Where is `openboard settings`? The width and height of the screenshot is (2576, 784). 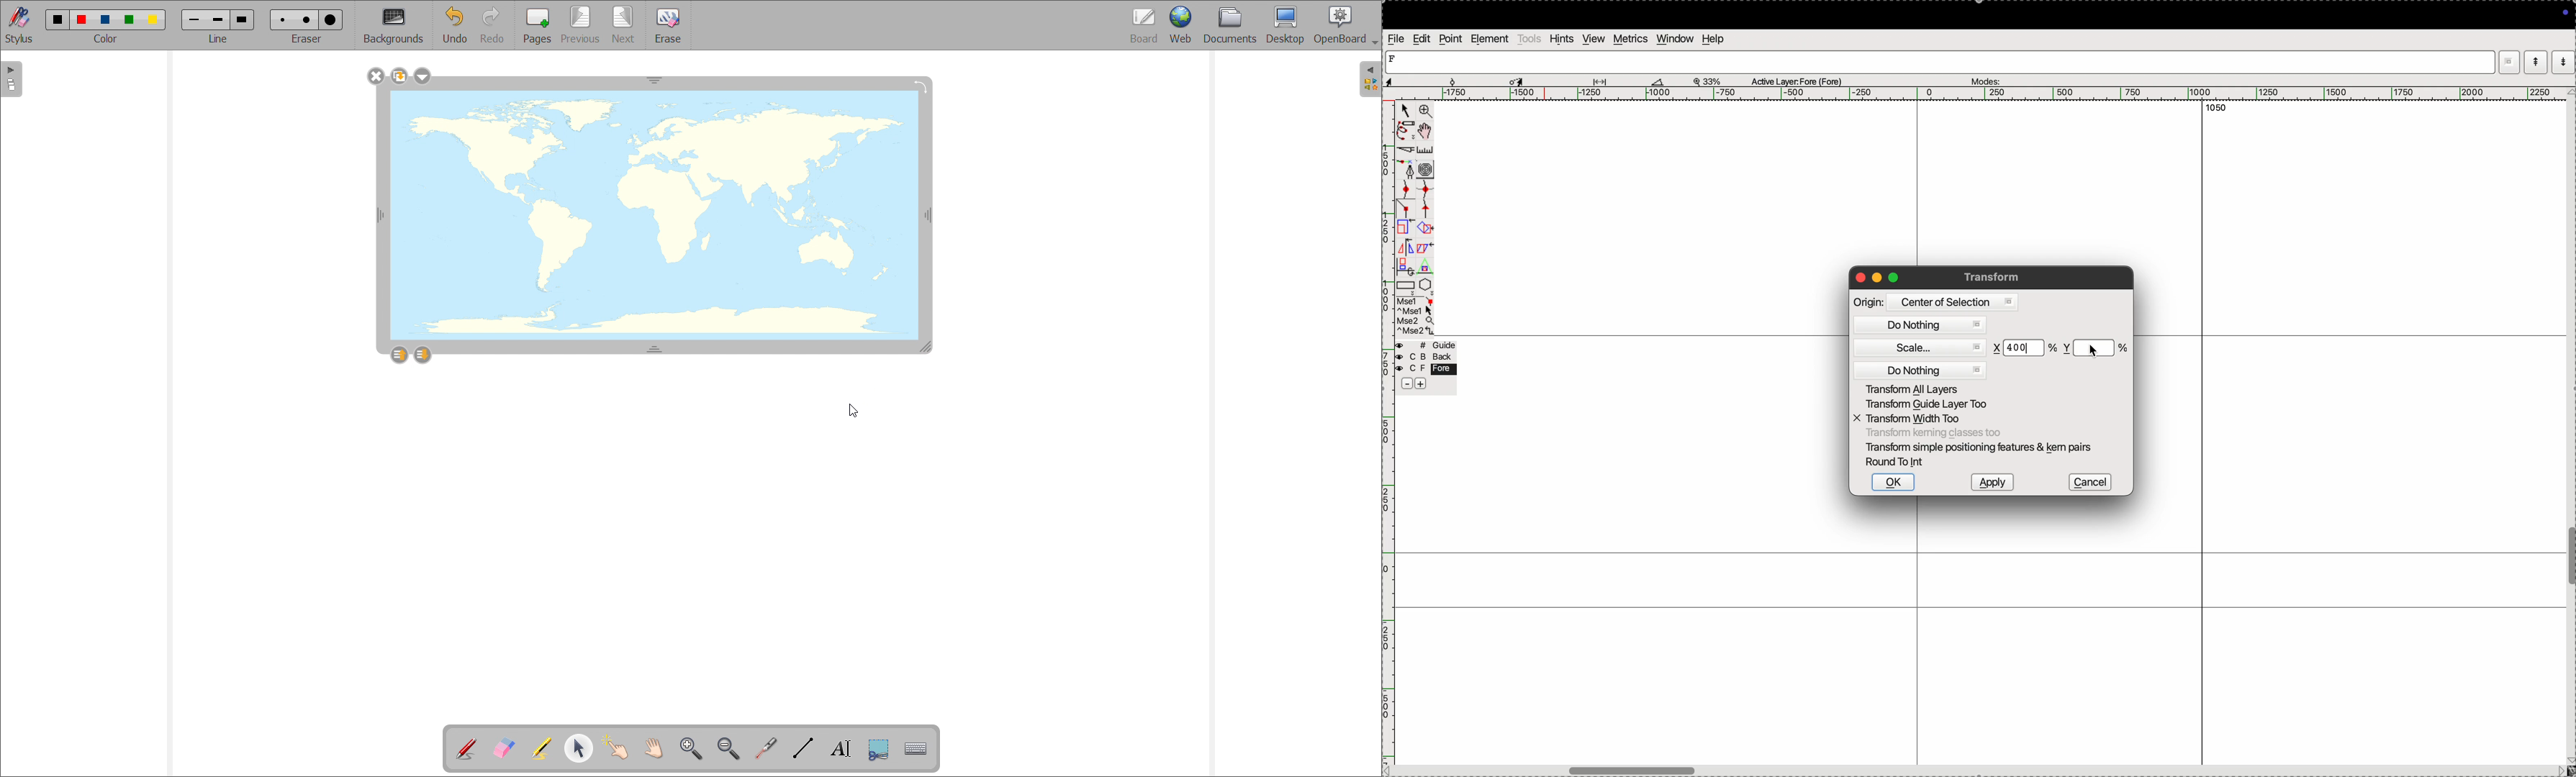 openboard settings is located at coordinates (1345, 25).